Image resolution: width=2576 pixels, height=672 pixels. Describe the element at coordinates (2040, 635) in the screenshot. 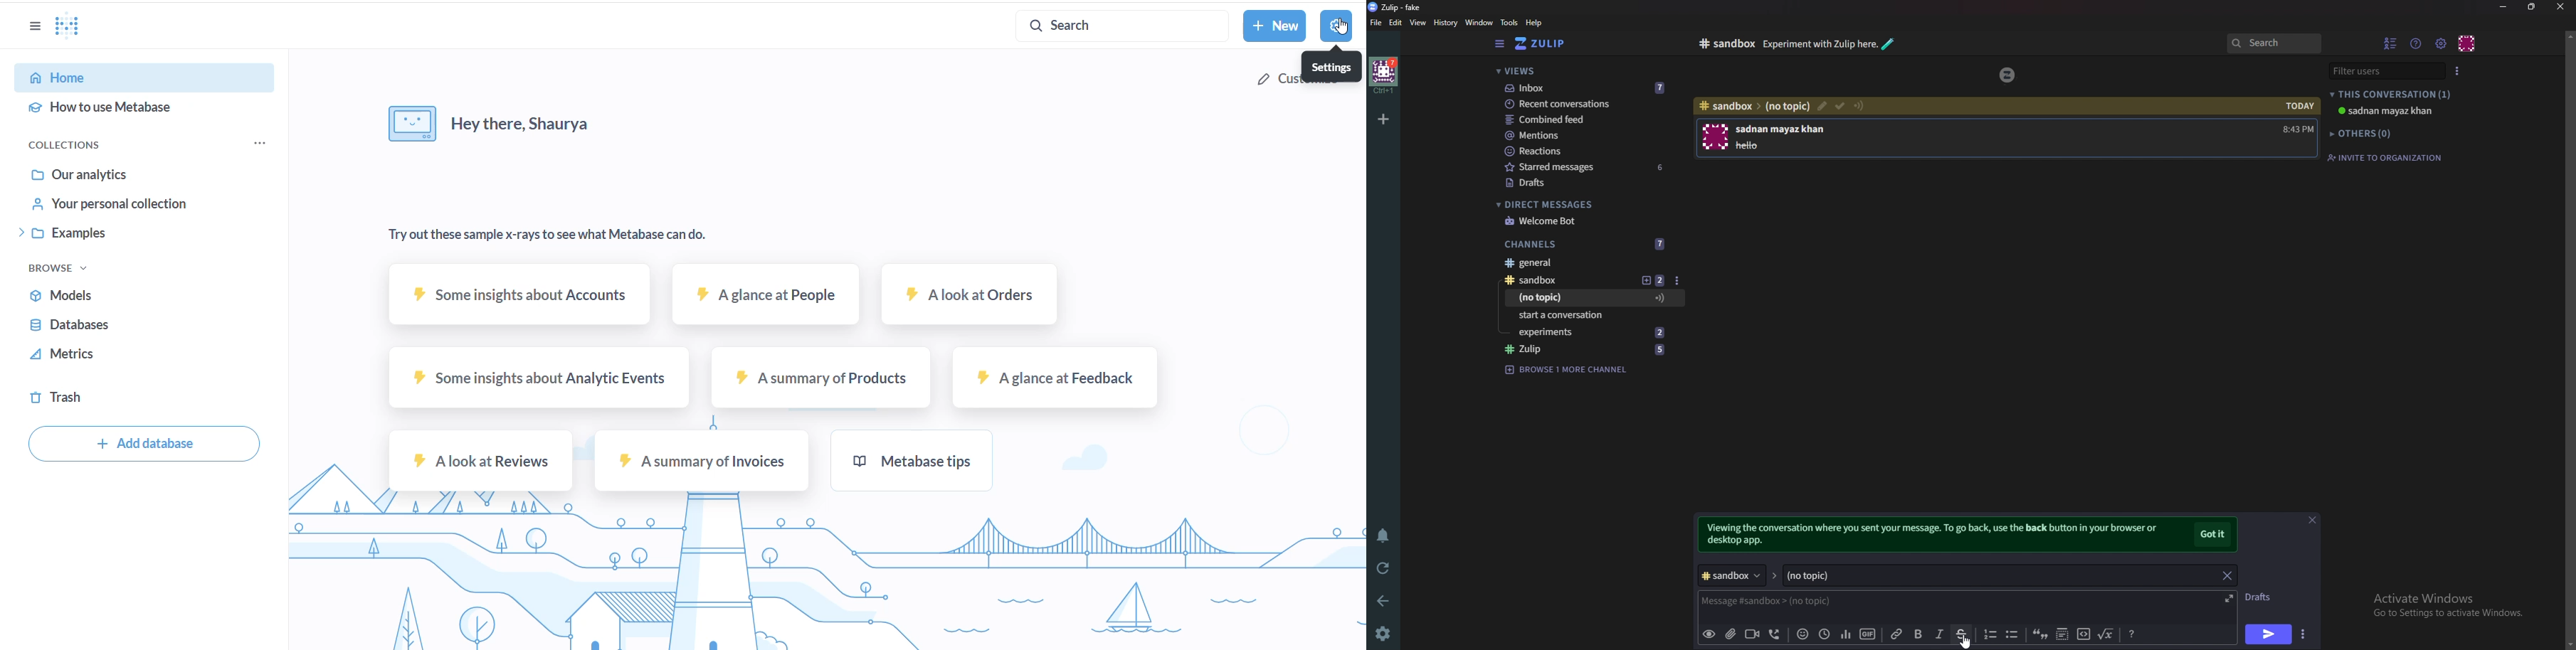

I see `quote` at that location.